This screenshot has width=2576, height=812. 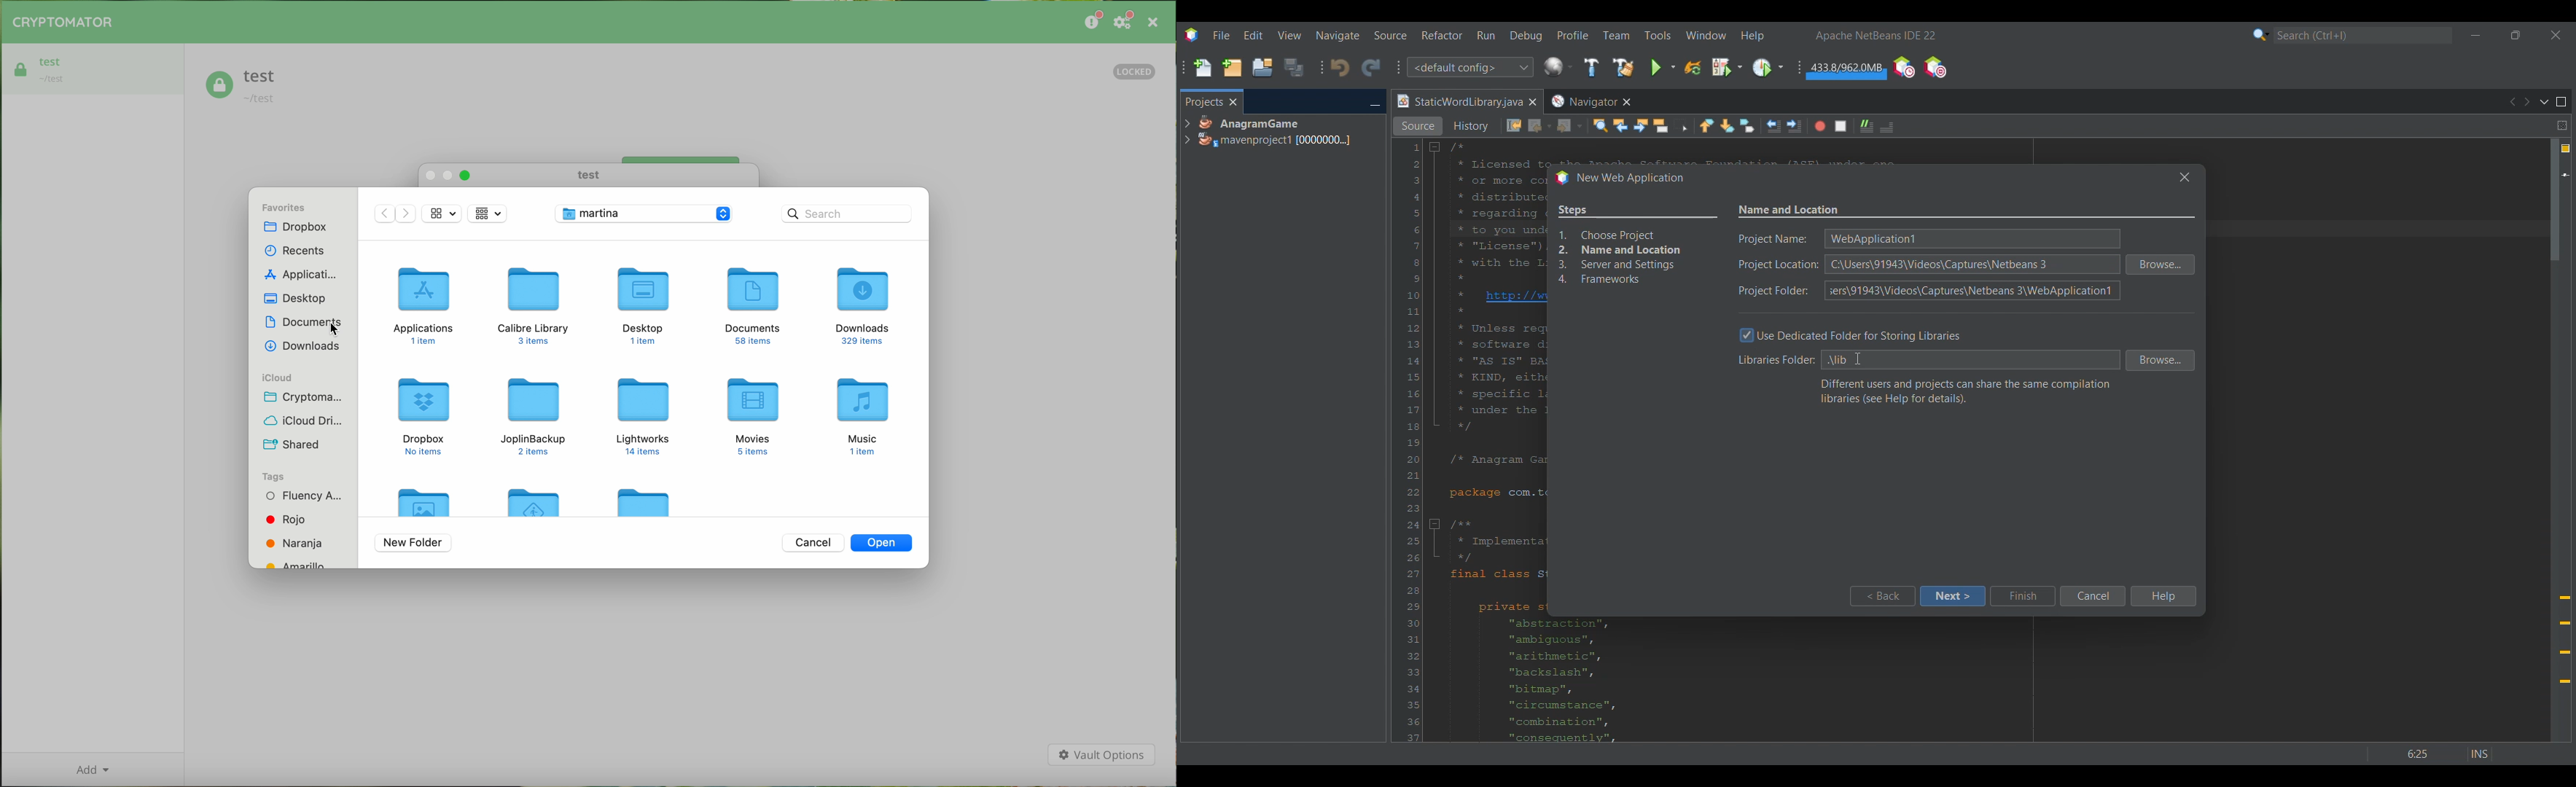 I want to click on Window menu, so click(x=1706, y=35).